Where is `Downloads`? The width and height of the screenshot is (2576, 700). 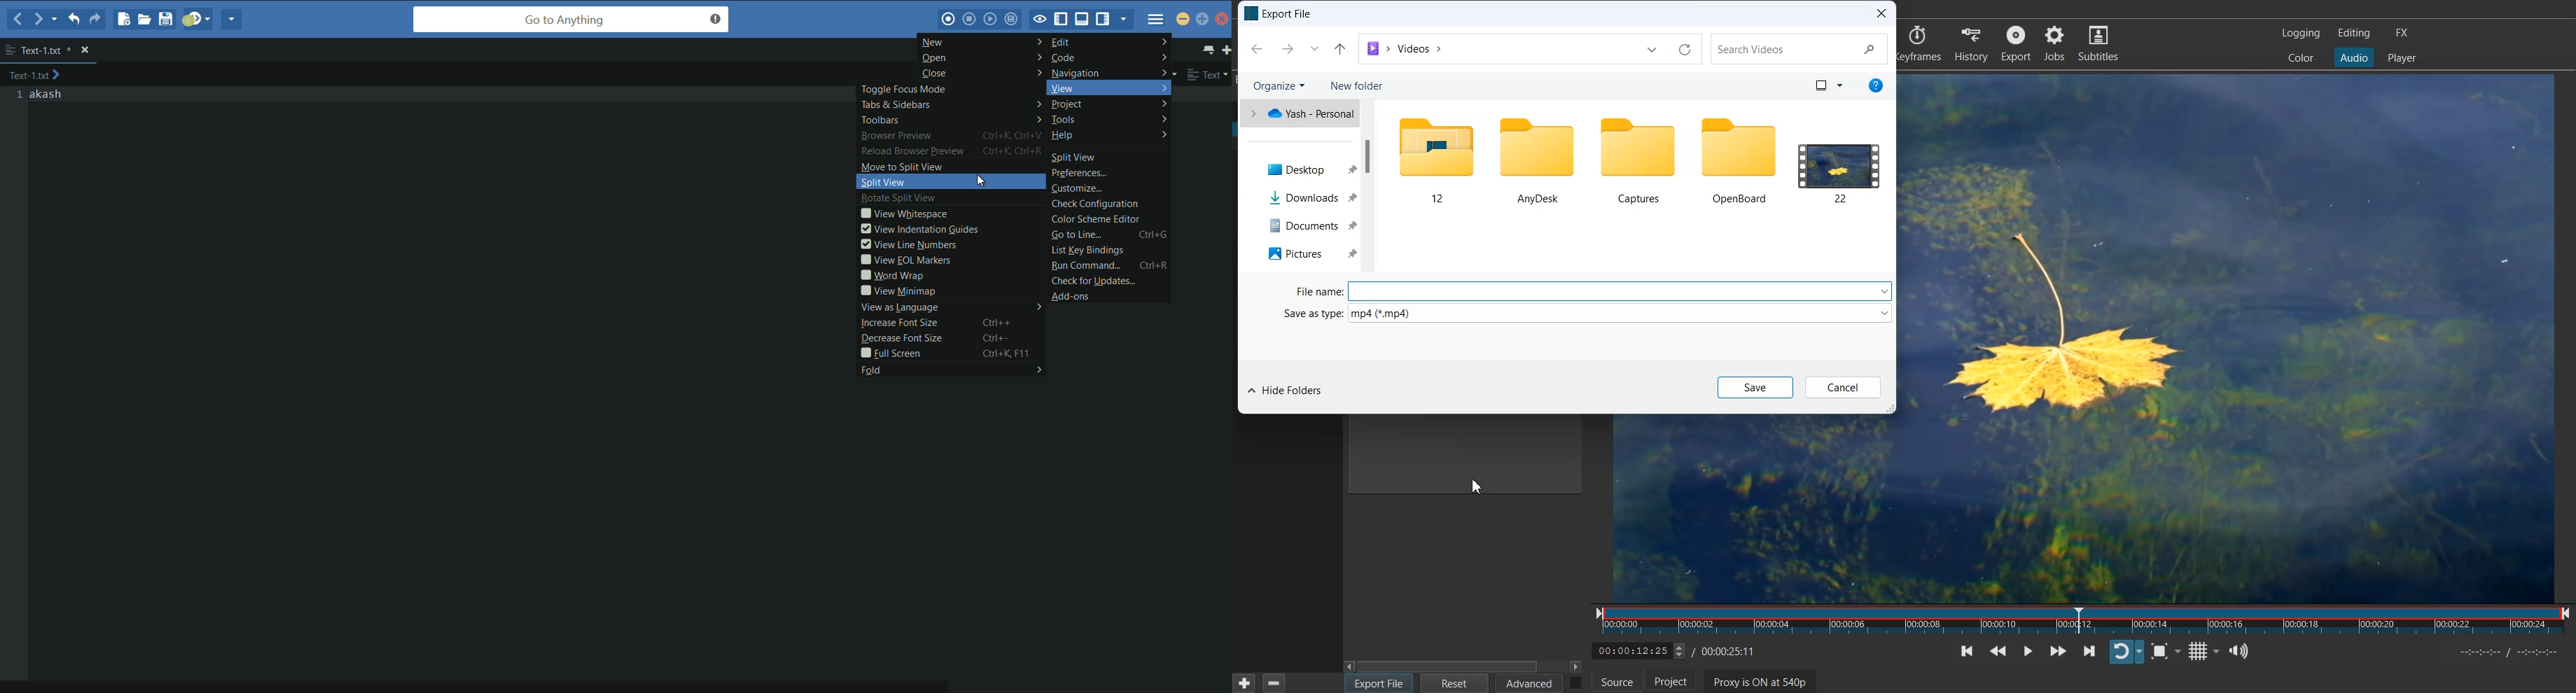
Downloads is located at coordinates (1316, 196).